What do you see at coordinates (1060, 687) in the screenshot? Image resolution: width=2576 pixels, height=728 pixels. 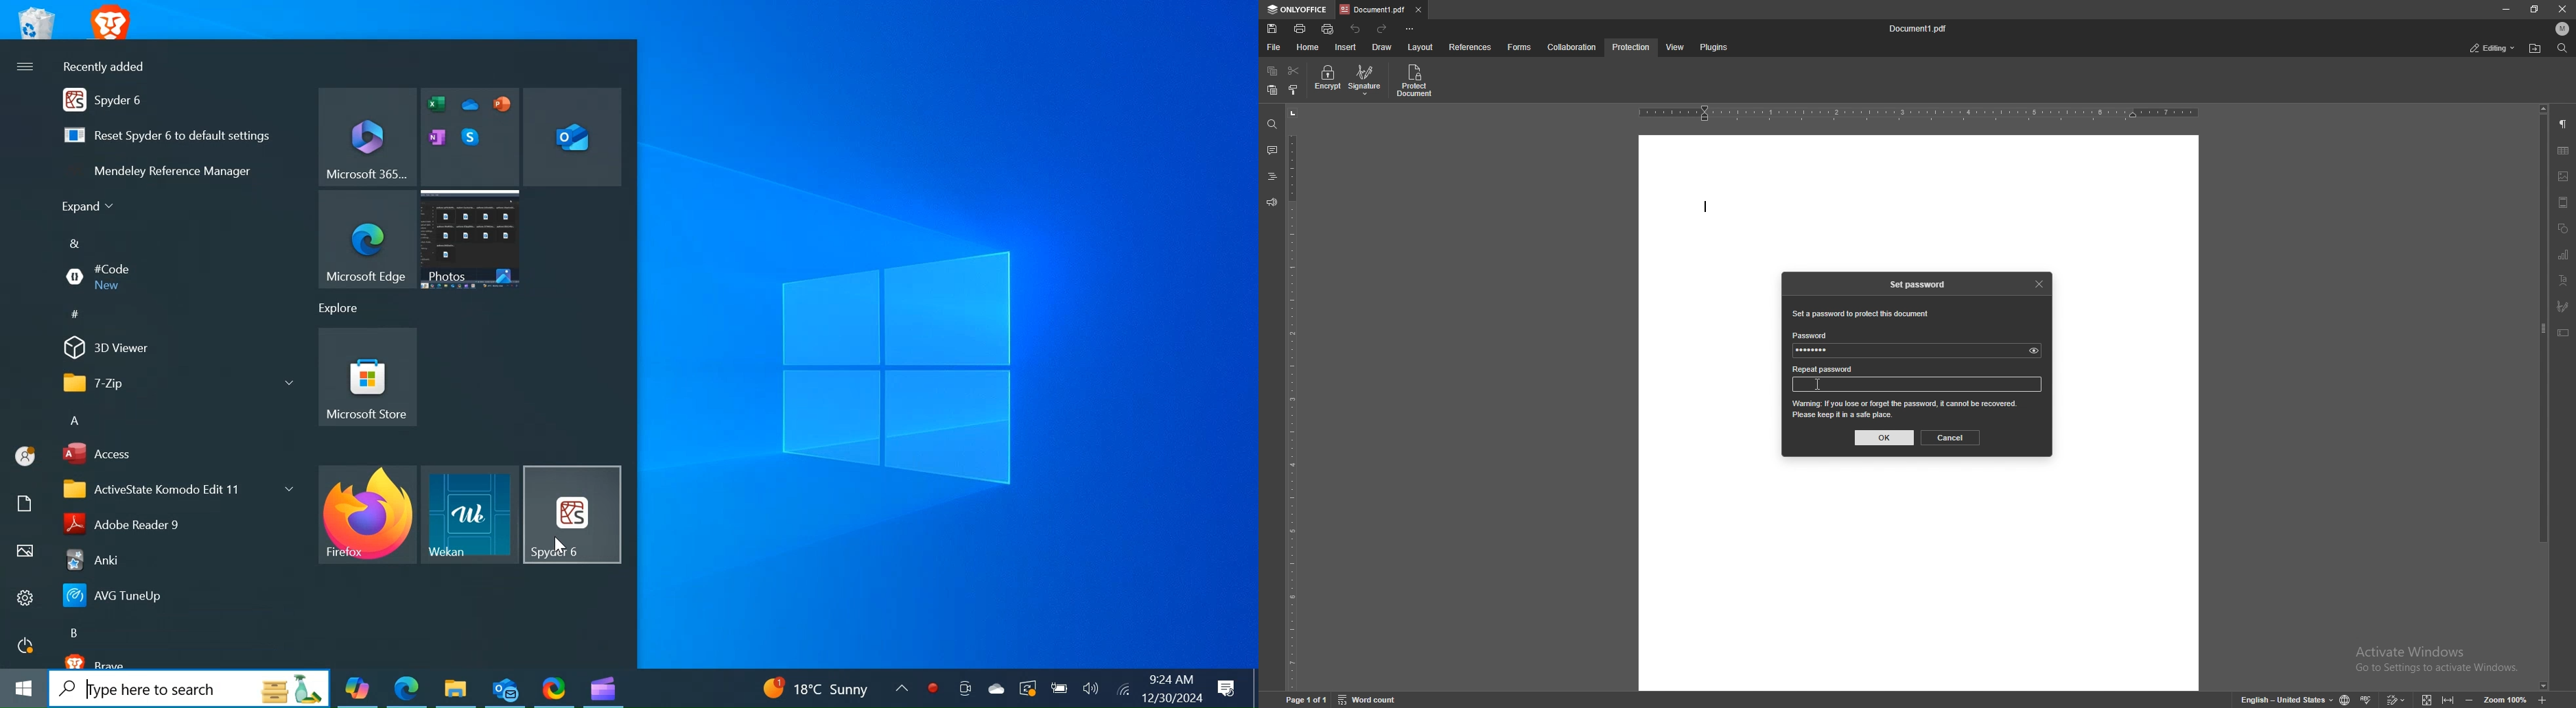 I see `Charge` at bounding box center [1060, 687].